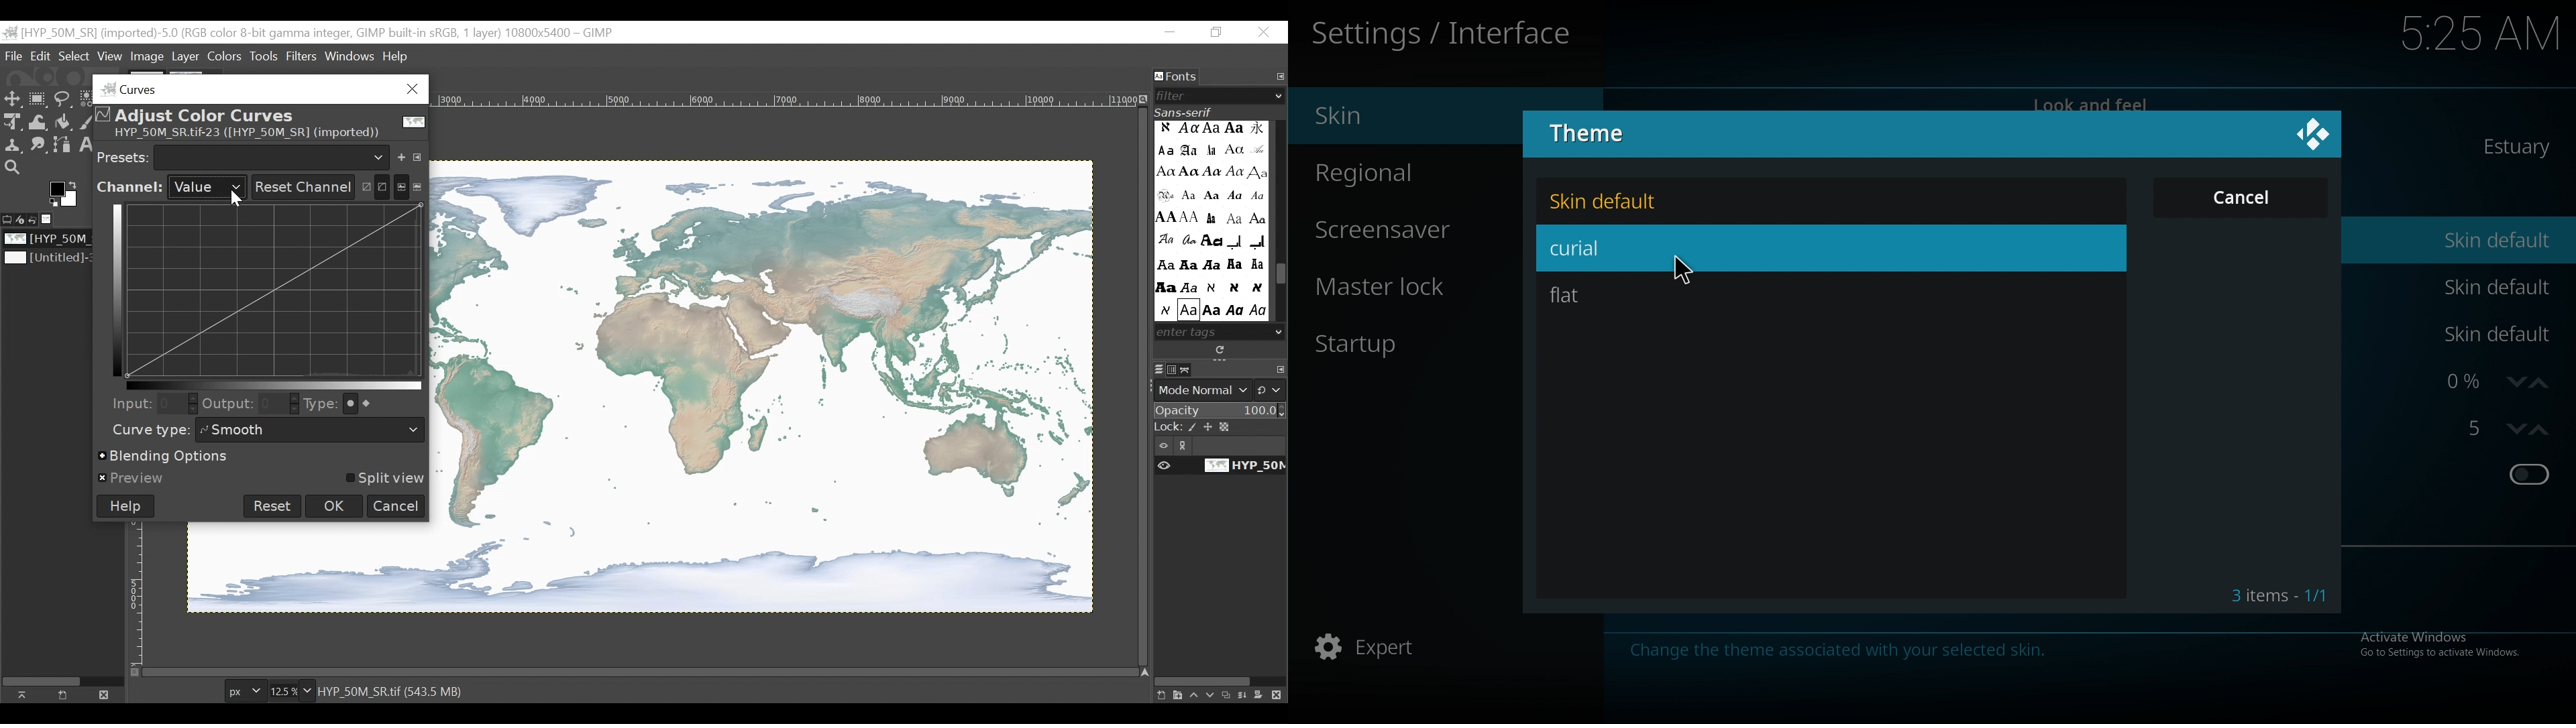 The height and width of the screenshot is (728, 2576). I want to click on Enter Tags, so click(1210, 221).